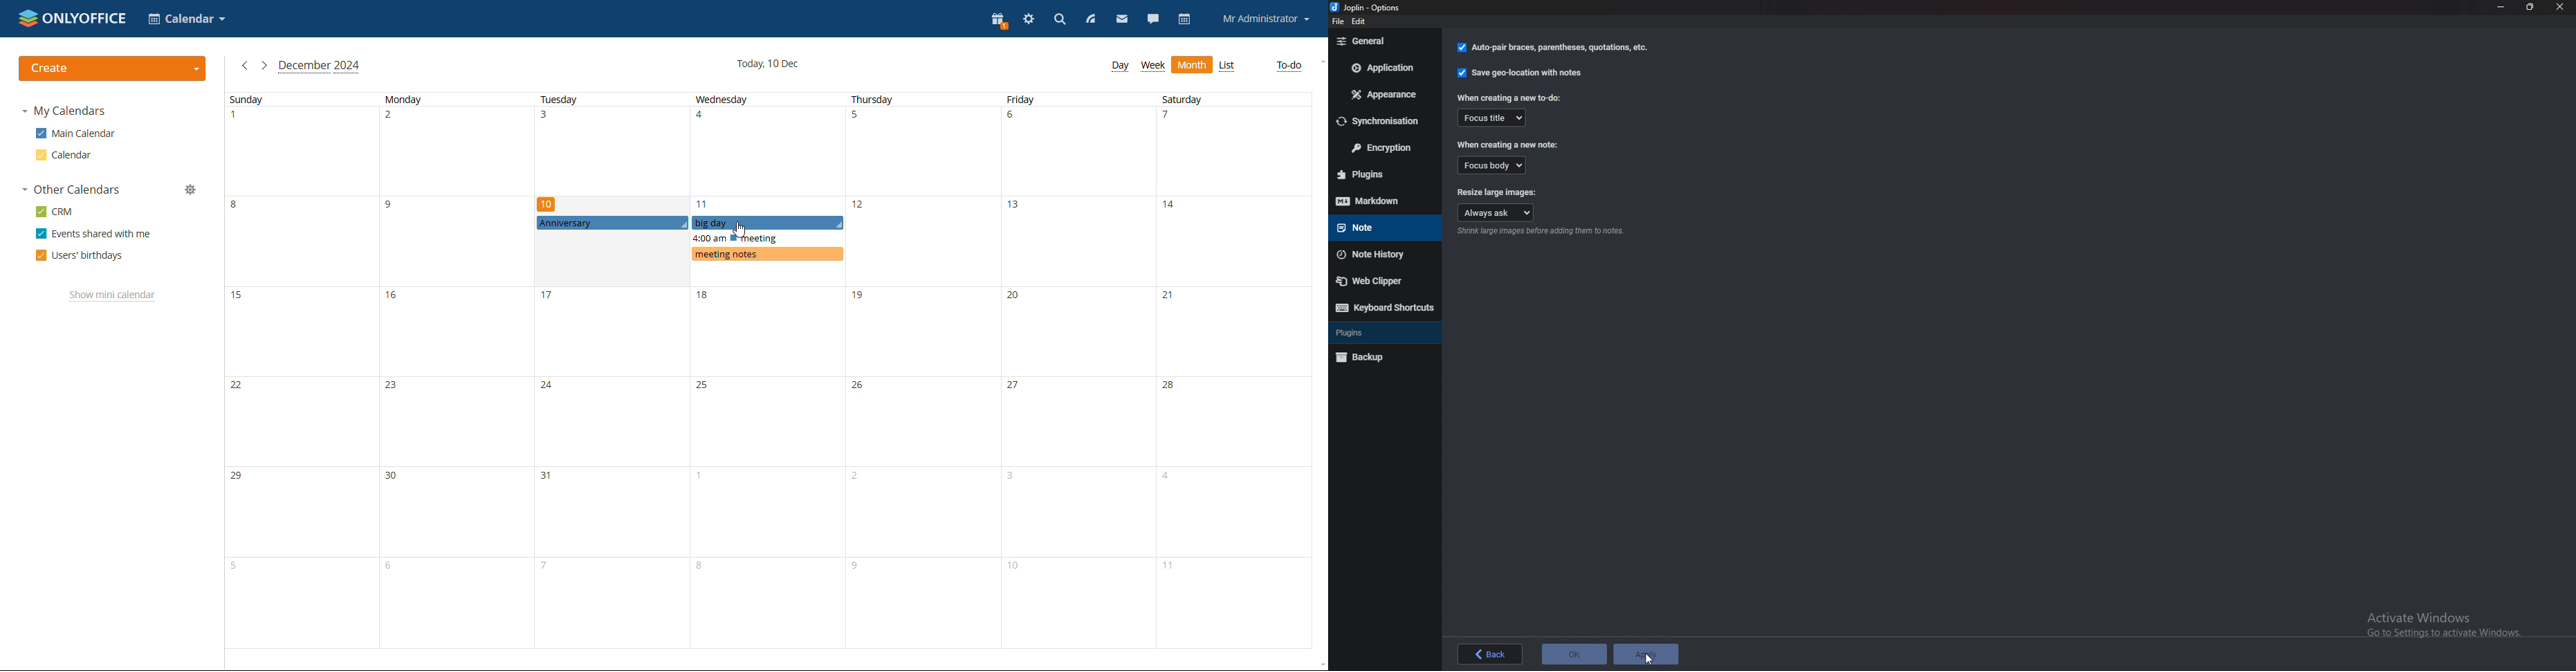 Image resolution: width=2576 pixels, height=672 pixels. I want to click on Focus title, so click(1493, 118).